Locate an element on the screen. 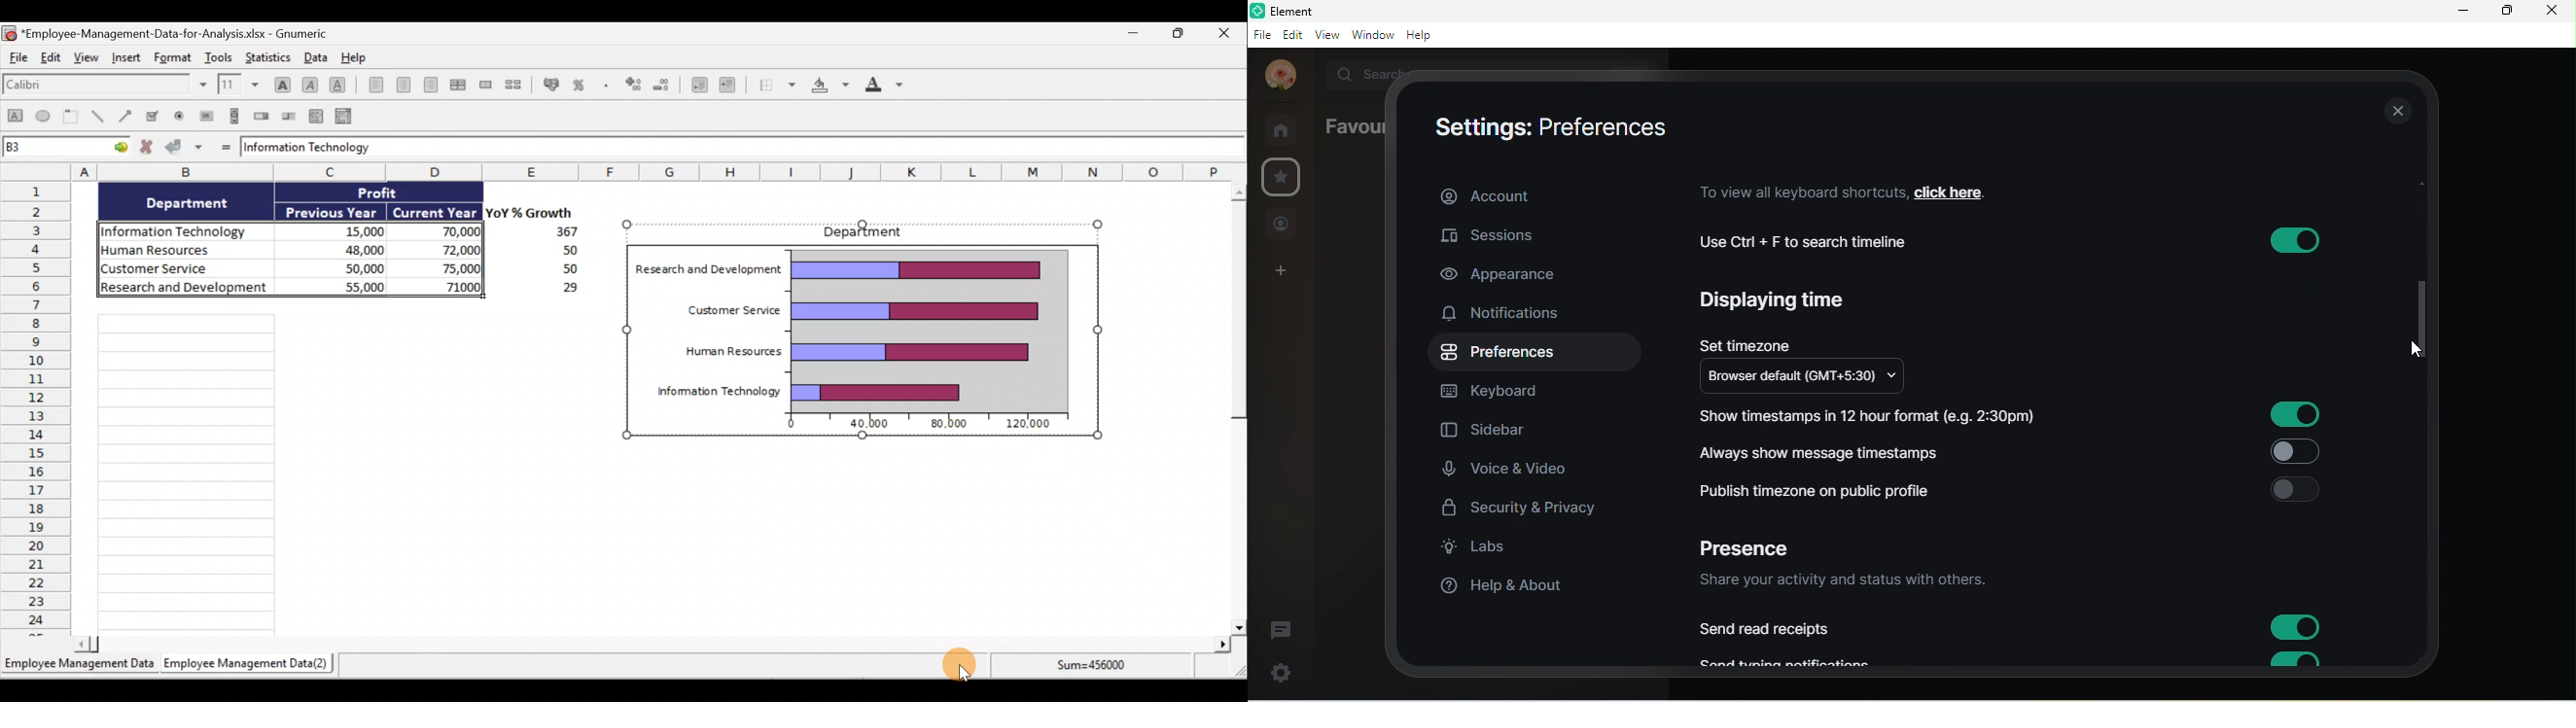 The image size is (2576, 728). Statistics is located at coordinates (272, 57).